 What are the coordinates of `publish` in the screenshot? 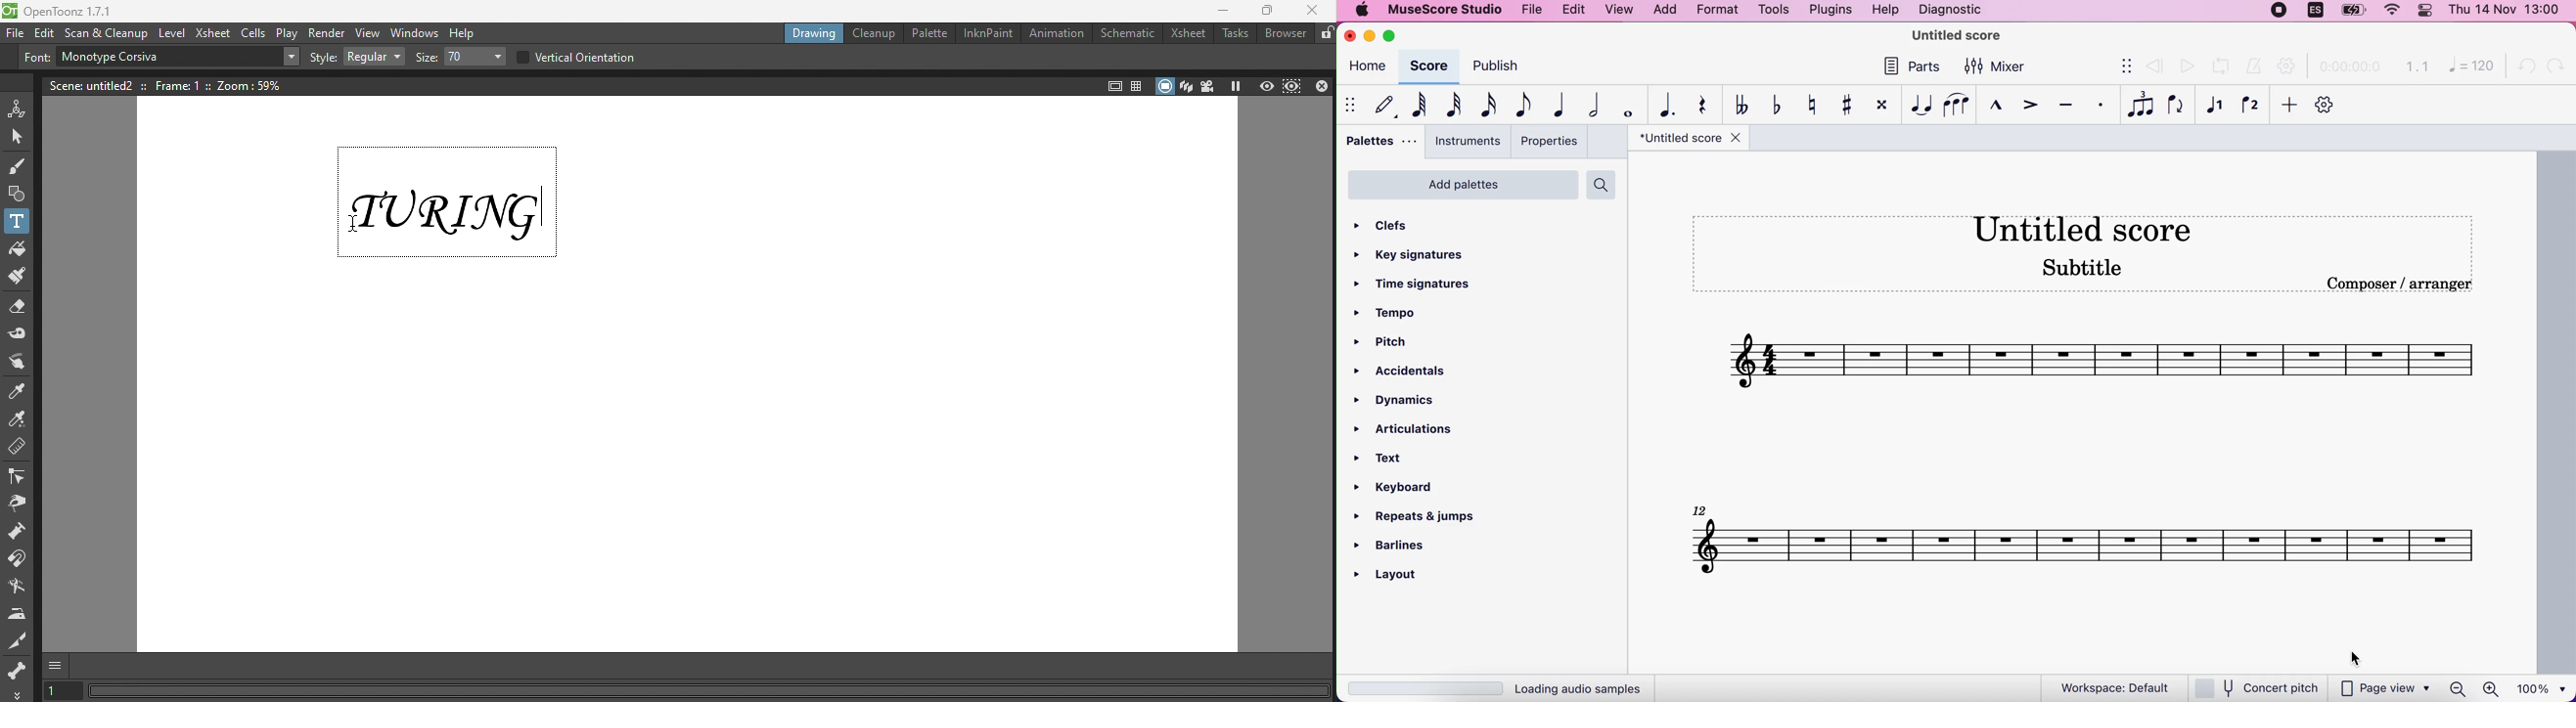 It's located at (1502, 63).